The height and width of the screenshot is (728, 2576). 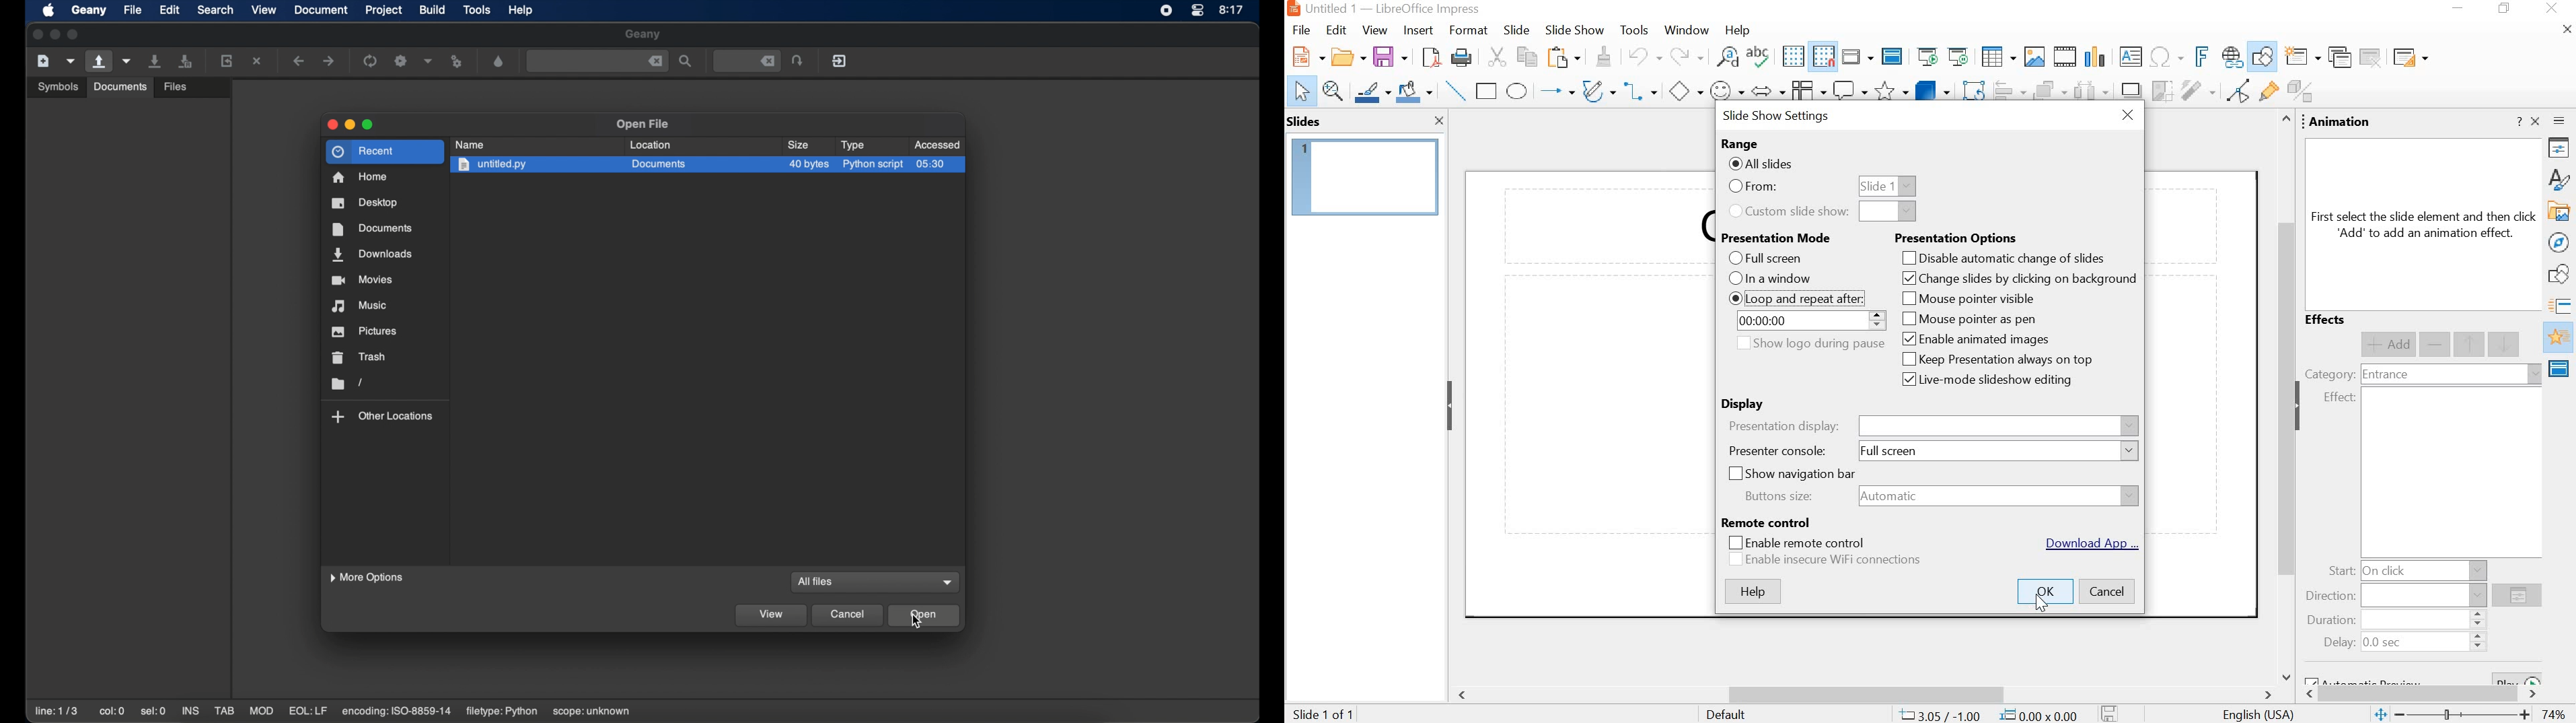 What do you see at coordinates (433, 10) in the screenshot?
I see `build` at bounding box center [433, 10].